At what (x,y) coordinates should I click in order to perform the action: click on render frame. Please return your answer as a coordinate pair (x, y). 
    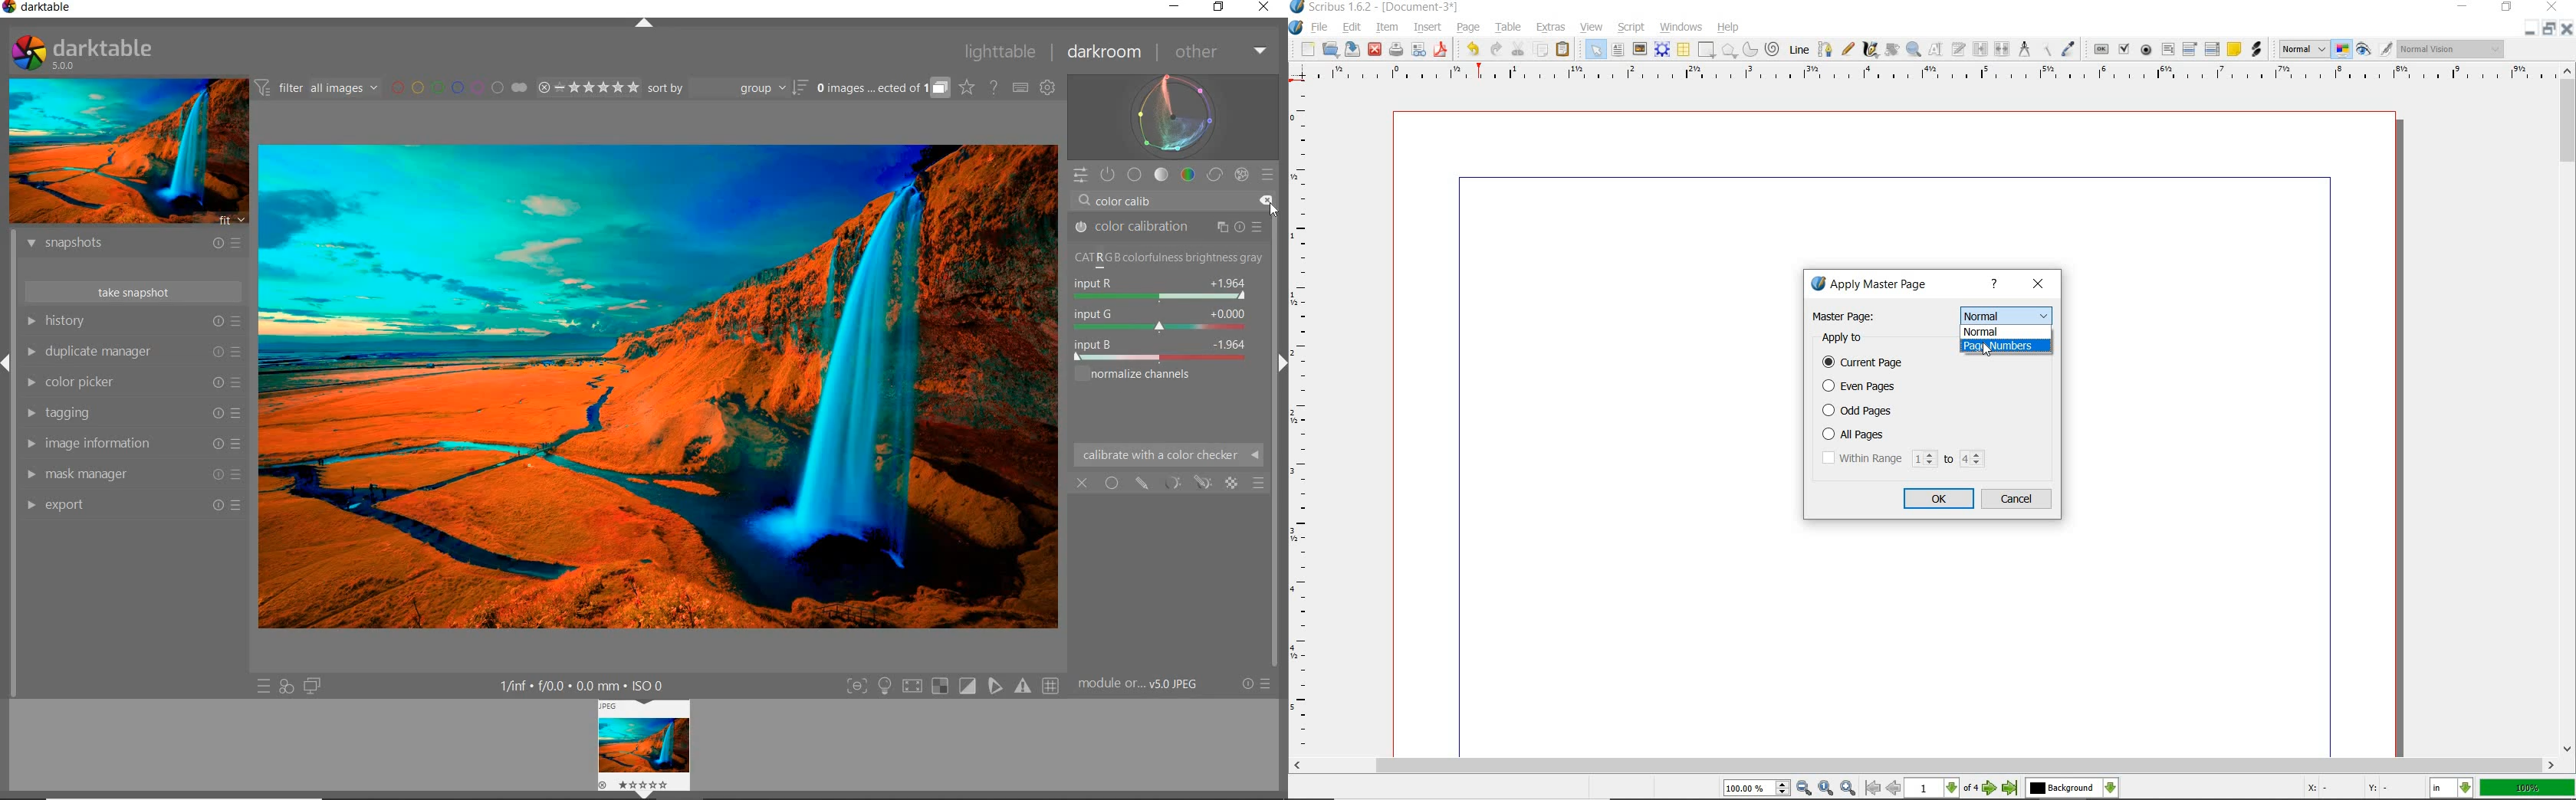
    Looking at the image, I should click on (1661, 50).